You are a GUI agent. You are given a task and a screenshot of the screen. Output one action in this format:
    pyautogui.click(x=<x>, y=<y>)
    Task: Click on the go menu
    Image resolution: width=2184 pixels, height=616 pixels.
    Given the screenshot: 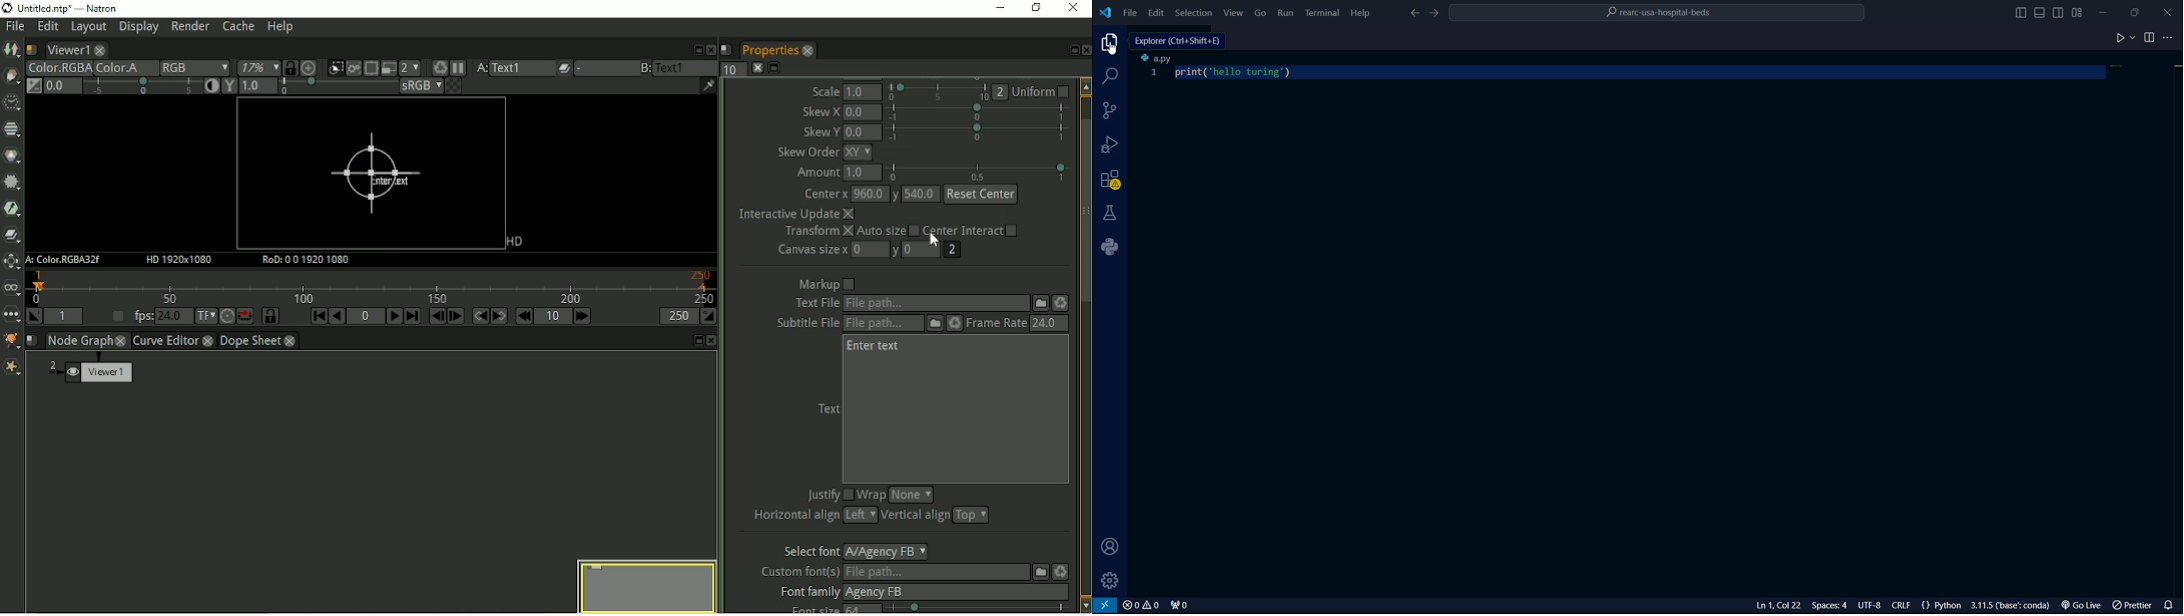 What is the action you would take?
    pyautogui.click(x=1261, y=13)
    